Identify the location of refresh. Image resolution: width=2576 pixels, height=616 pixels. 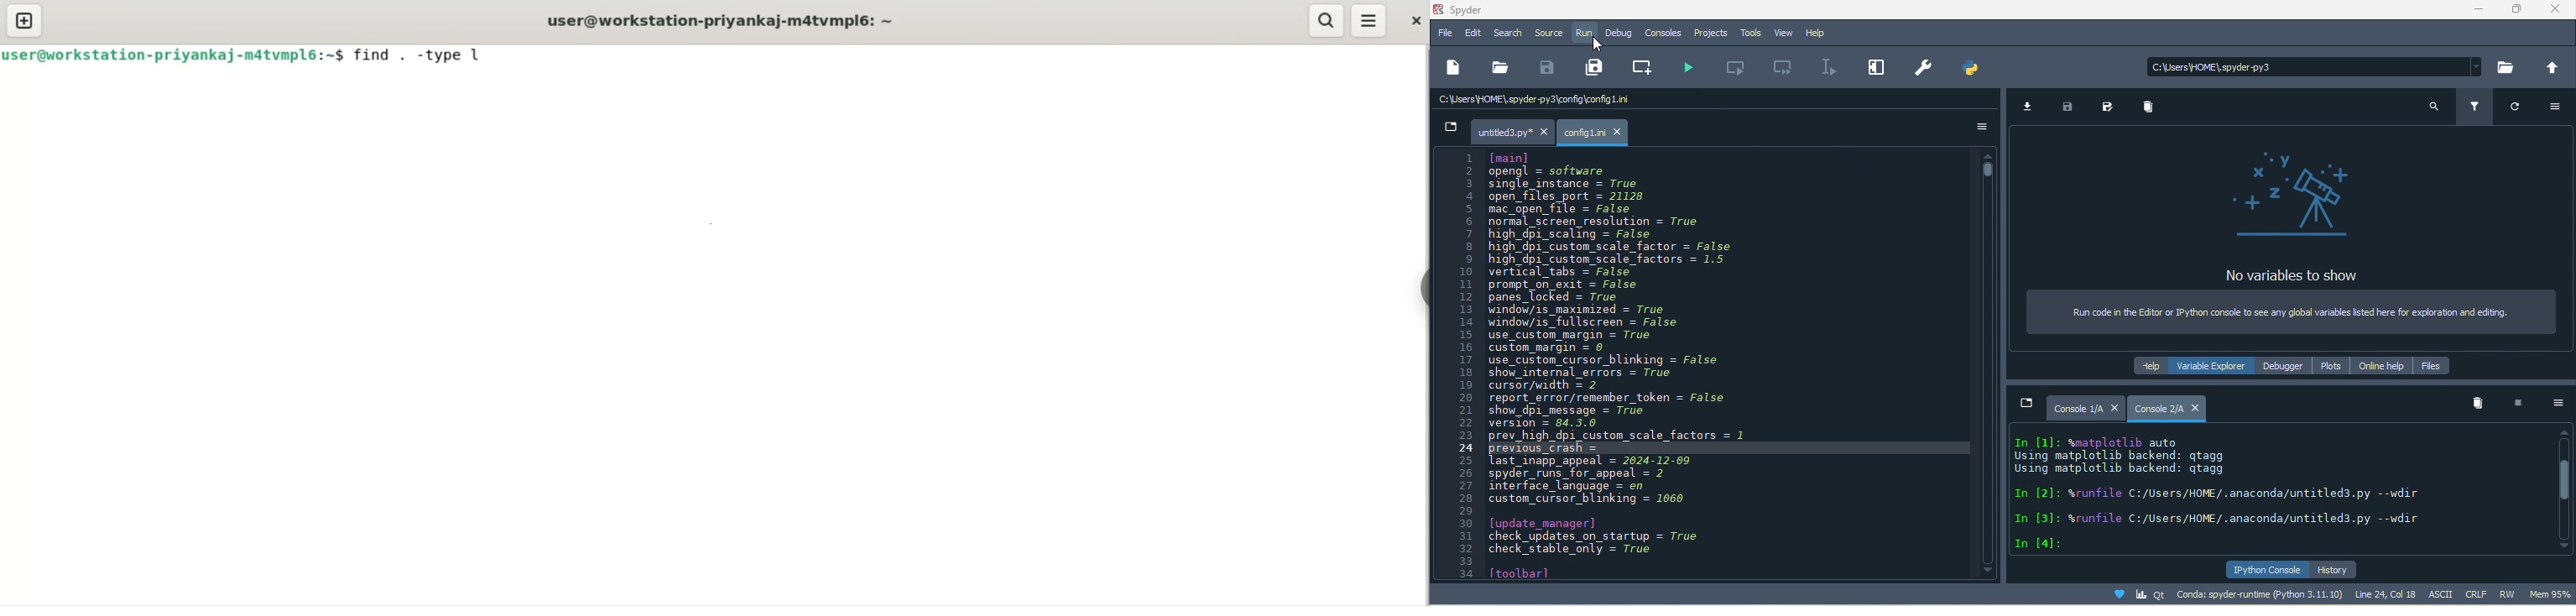
(2516, 110).